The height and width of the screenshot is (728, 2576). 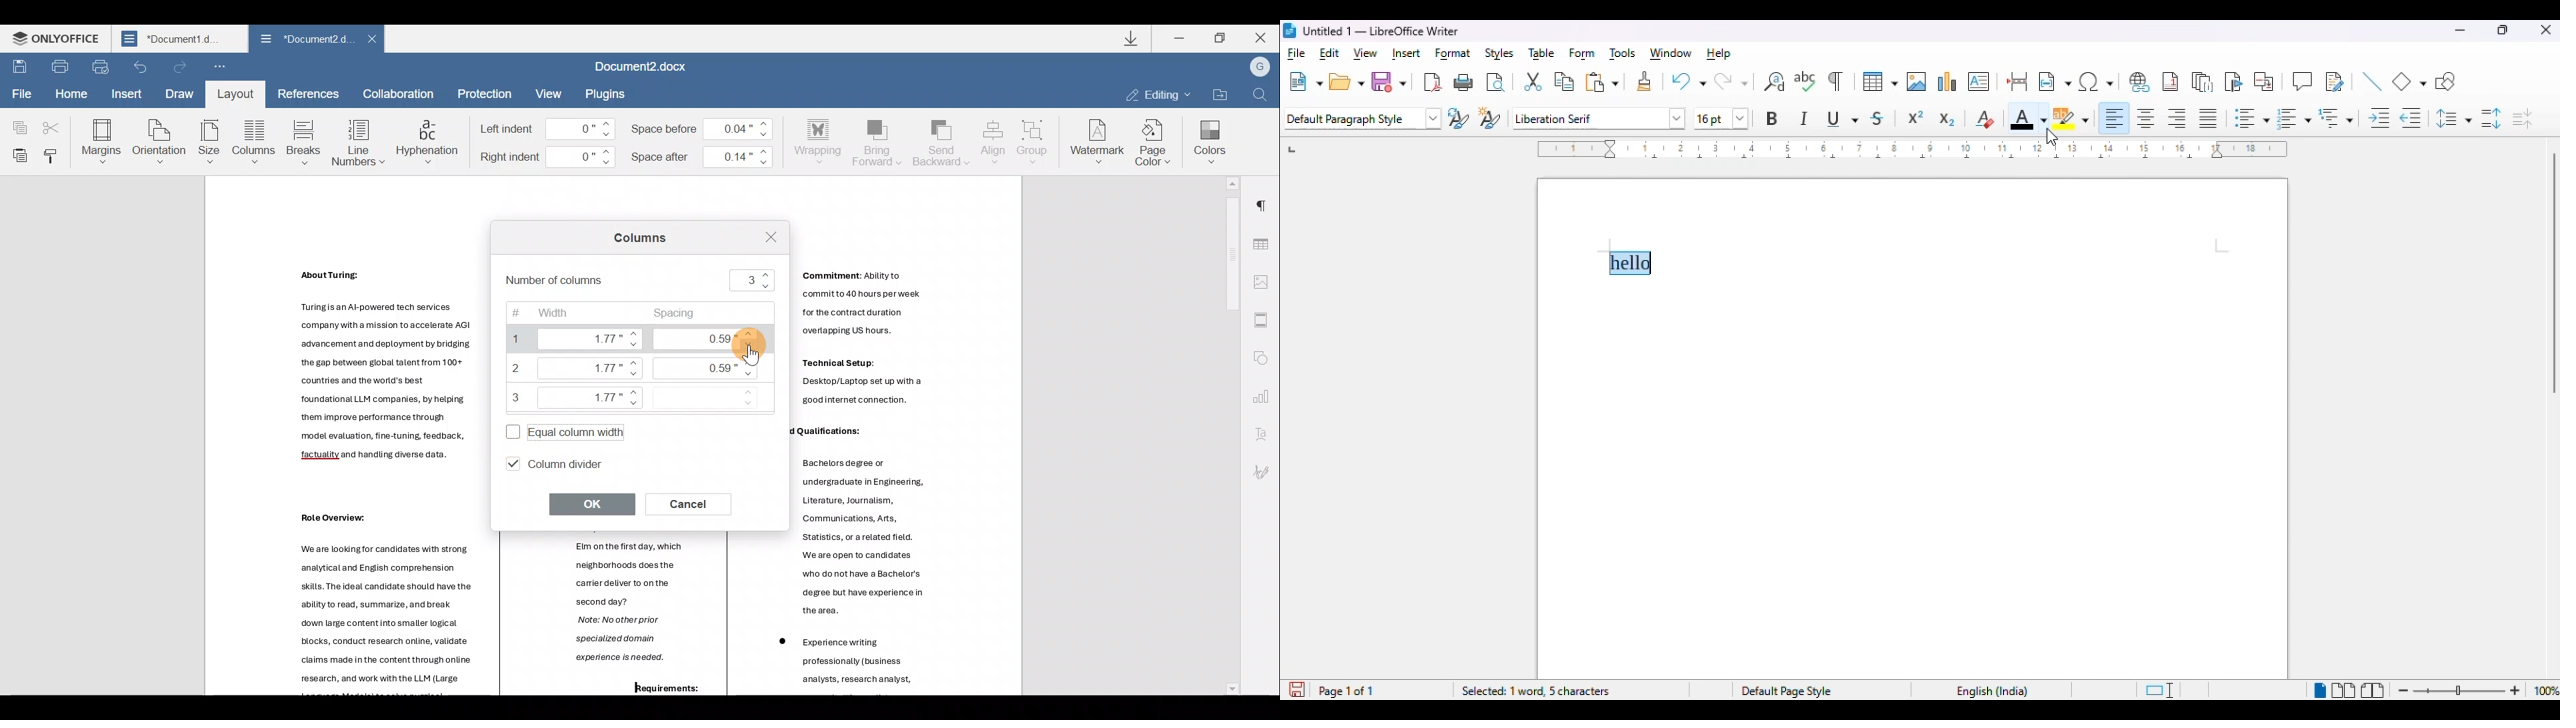 I want to click on open, so click(x=1346, y=83).